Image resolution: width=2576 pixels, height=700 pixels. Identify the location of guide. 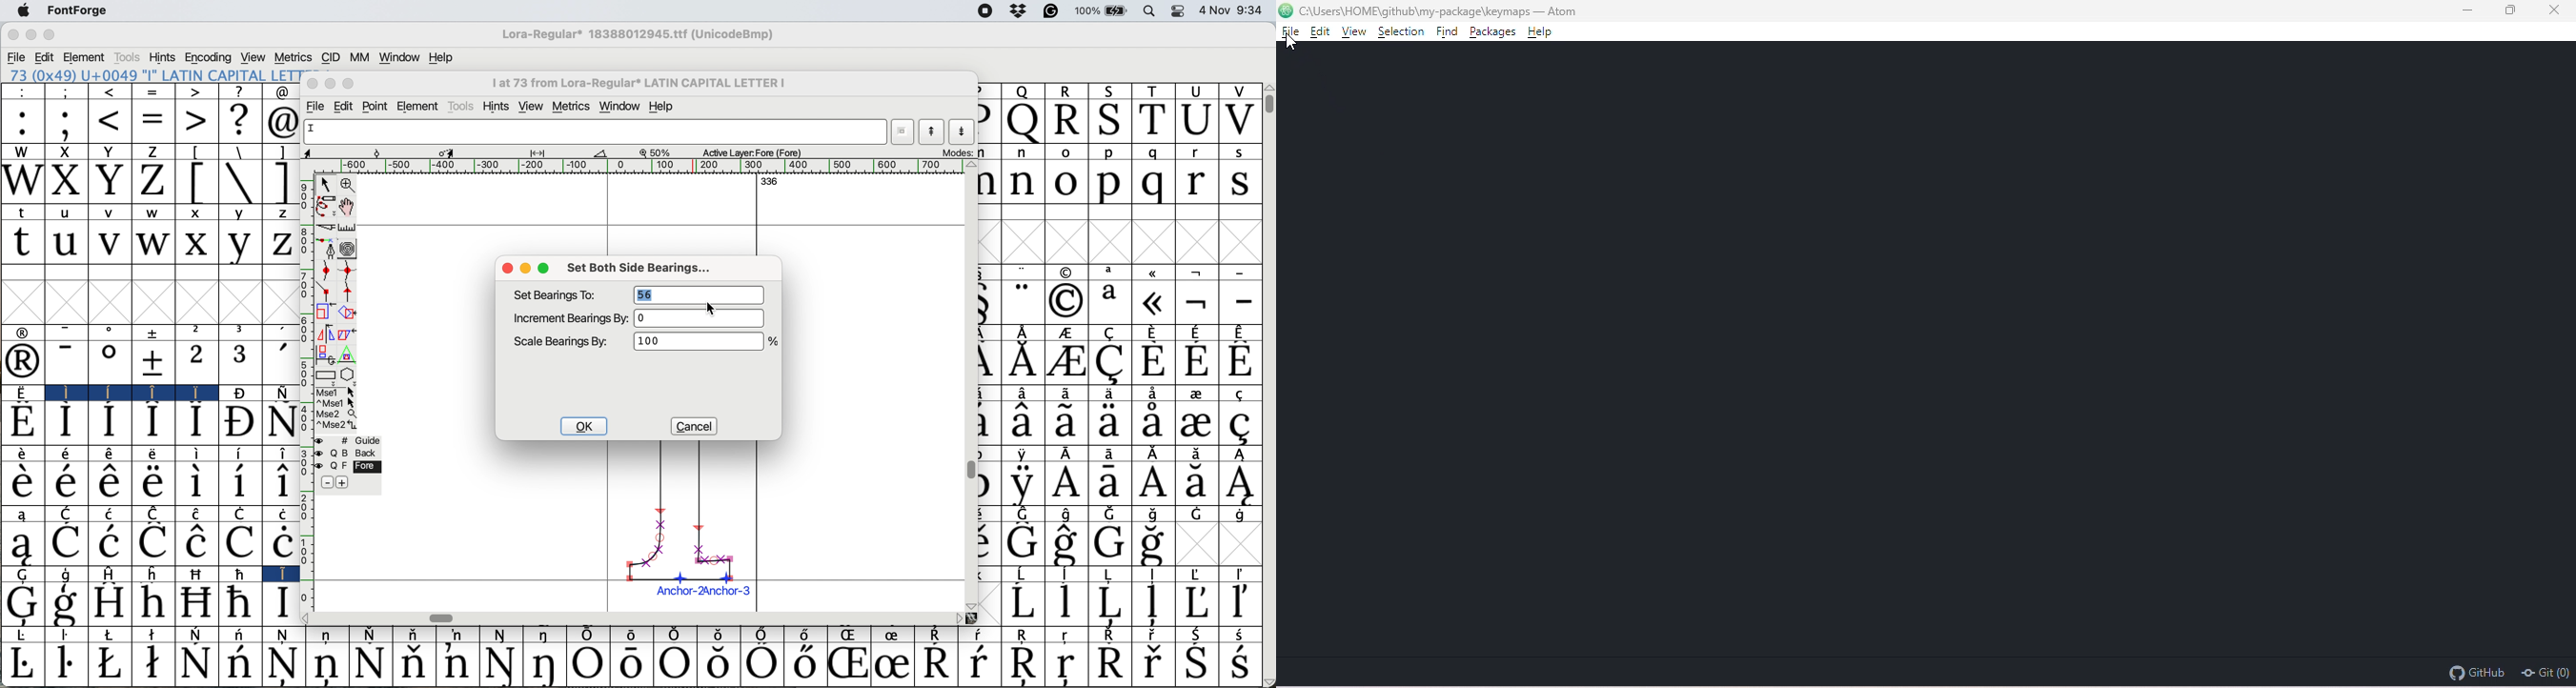
(361, 440).